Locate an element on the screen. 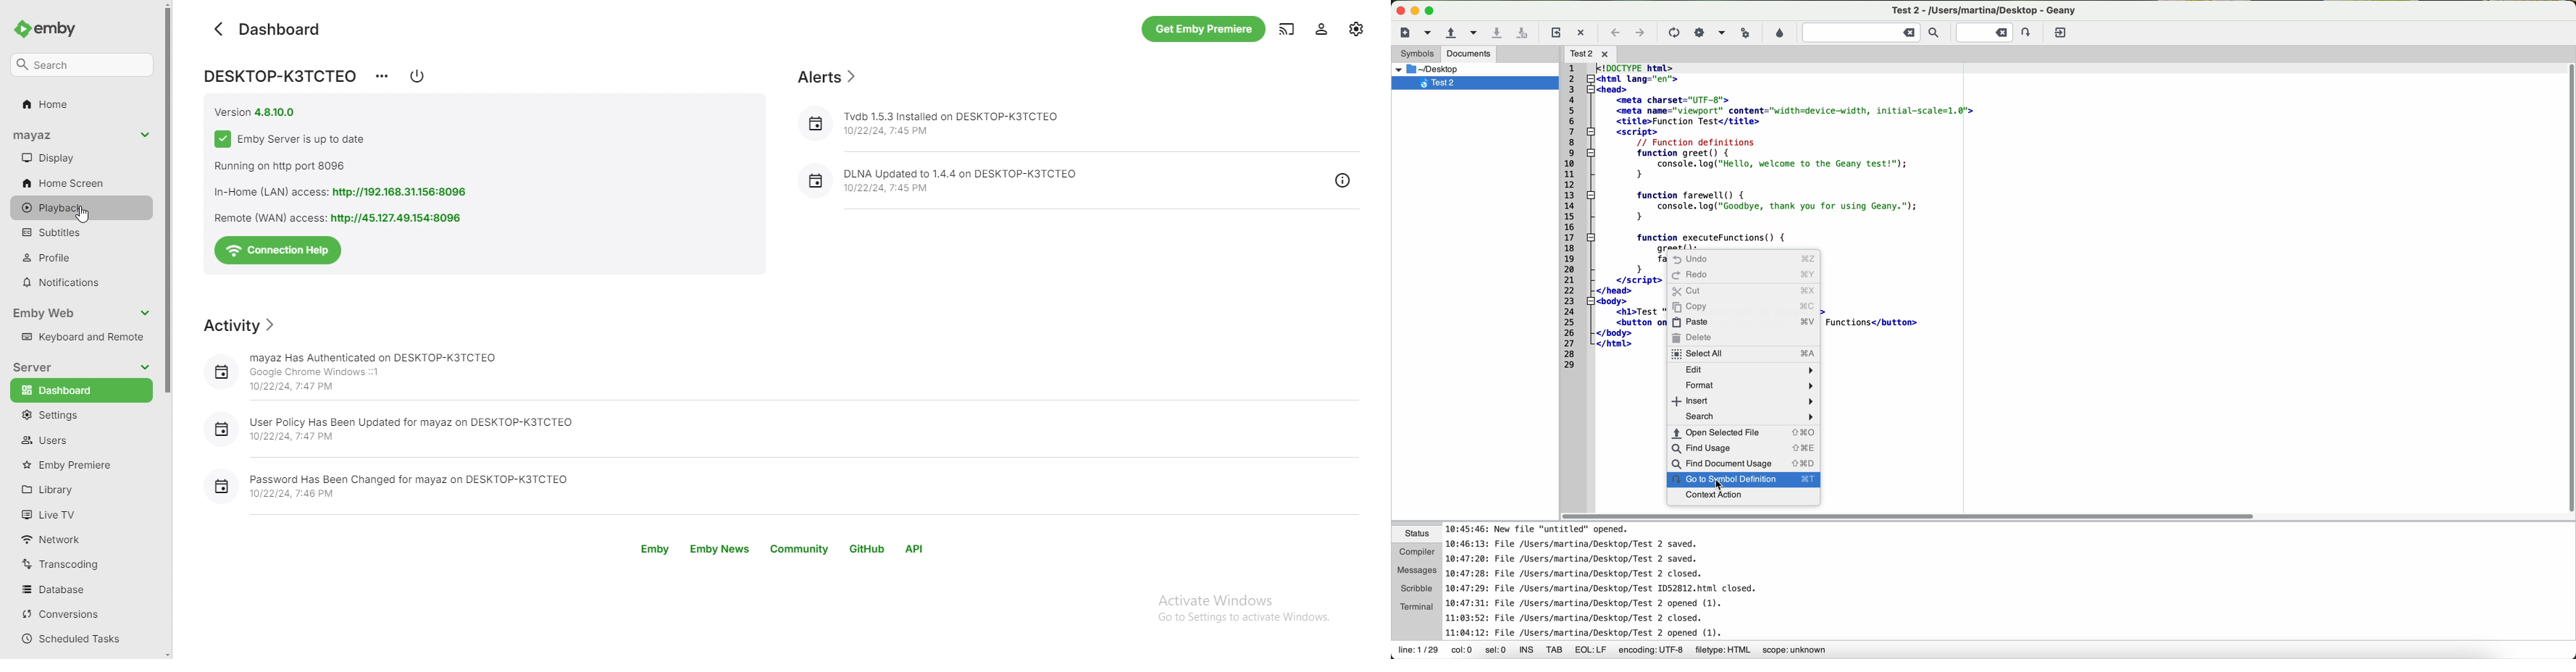 This screenshot has width=2576, height=672. users is located at coordinates (73, 440).